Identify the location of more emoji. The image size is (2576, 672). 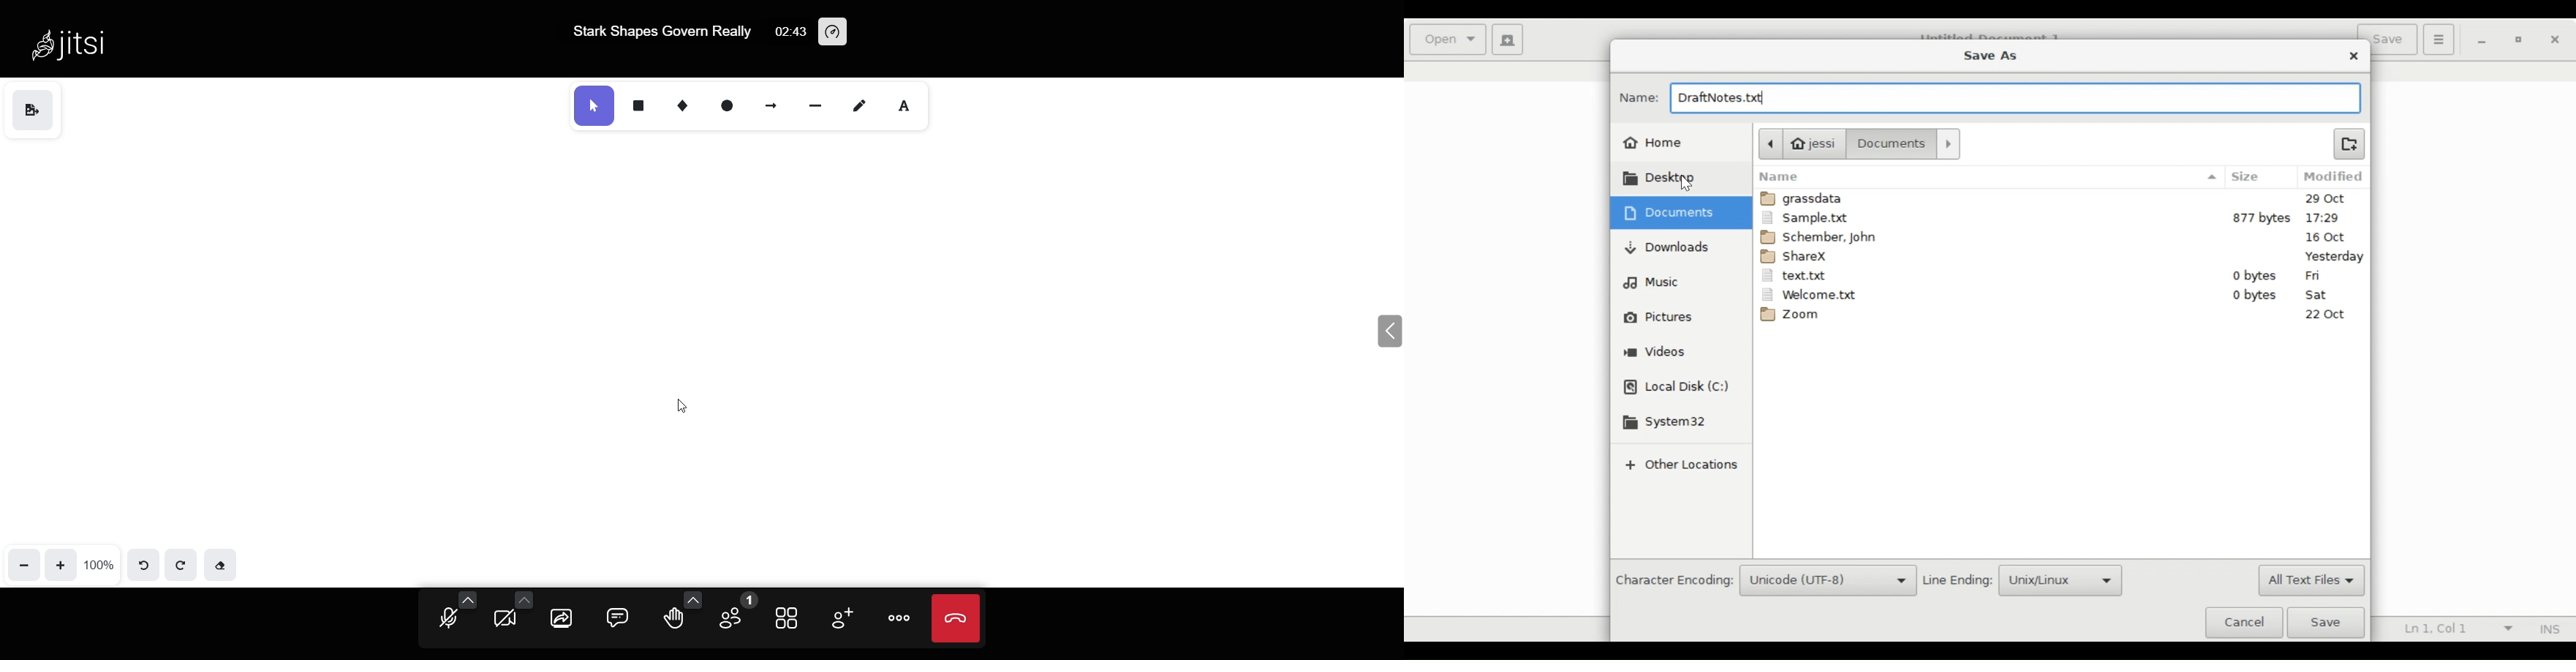
(690, 599).